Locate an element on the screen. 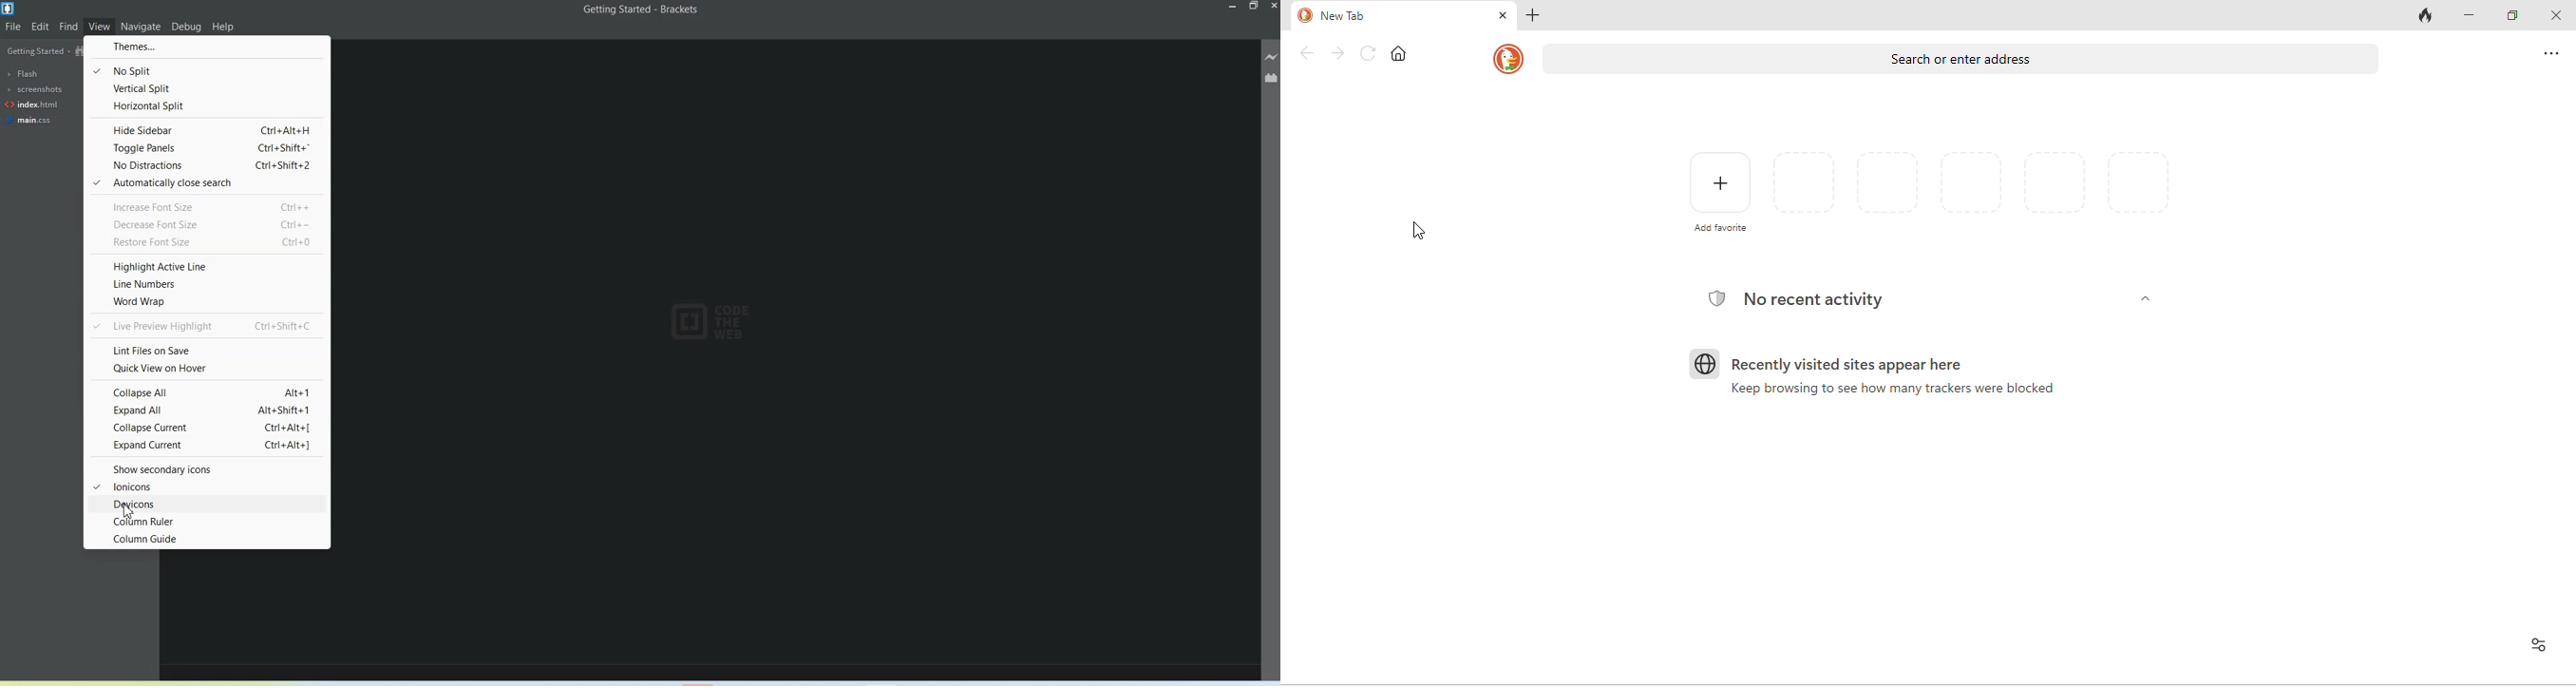  Edit is located at coordinates (41, 26).